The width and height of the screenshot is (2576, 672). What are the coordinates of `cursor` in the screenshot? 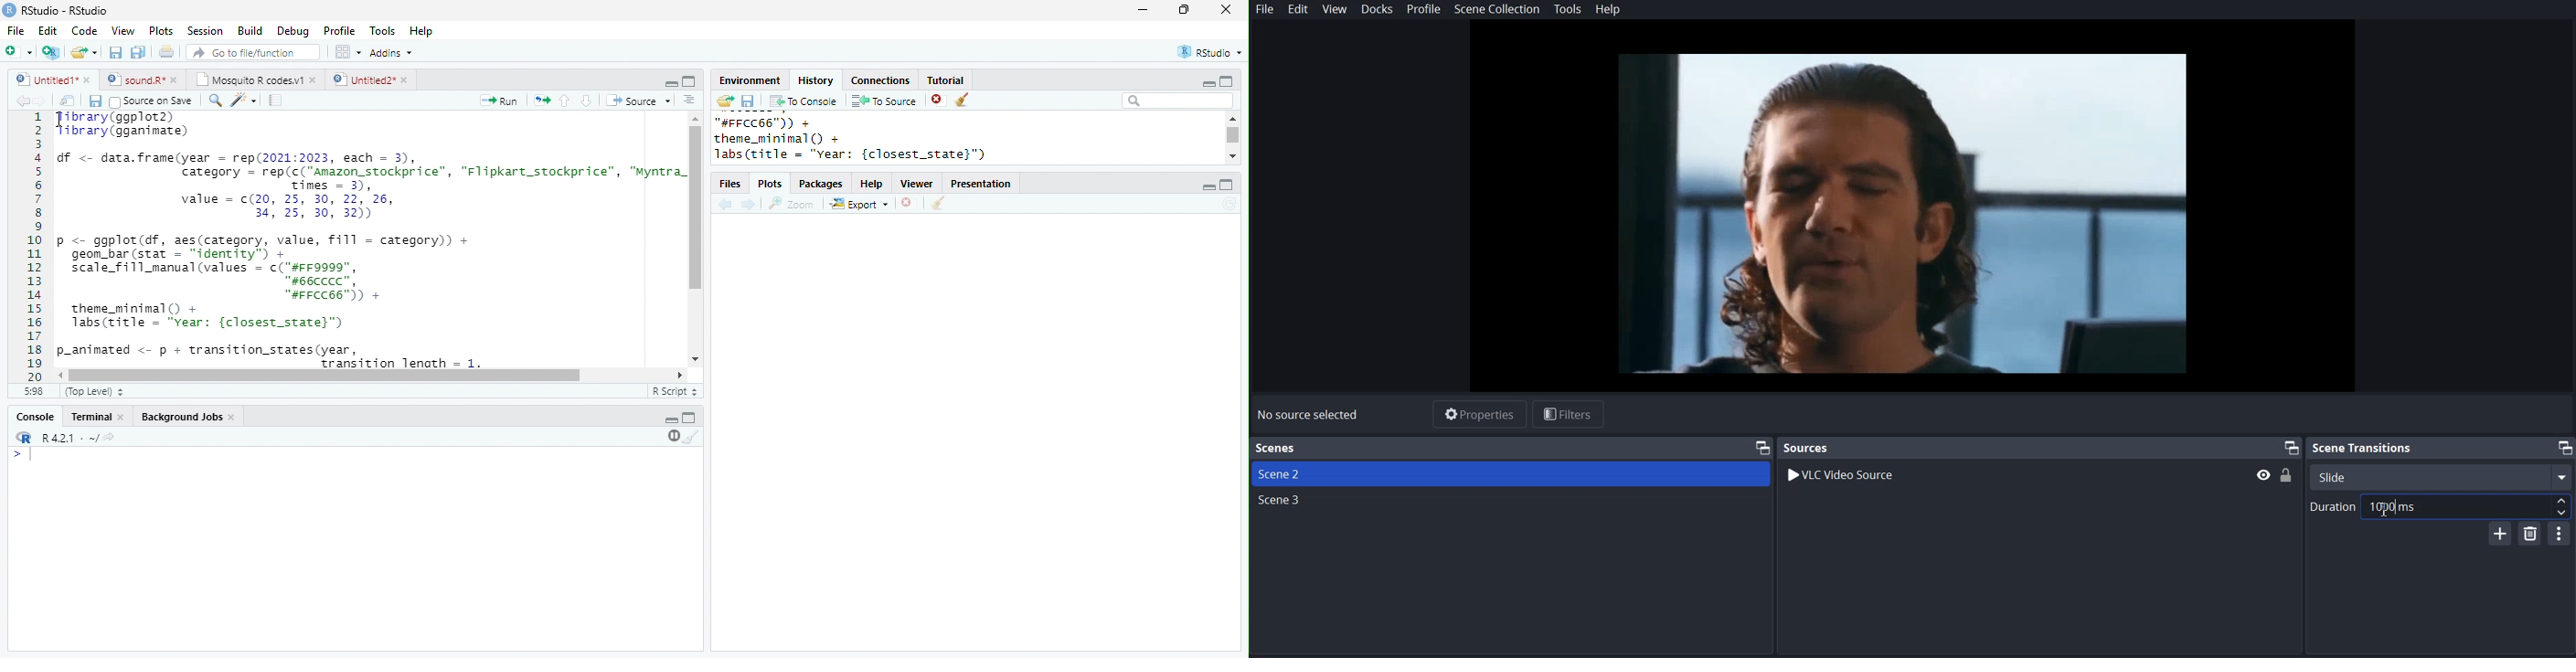 It's located at (60, 120).